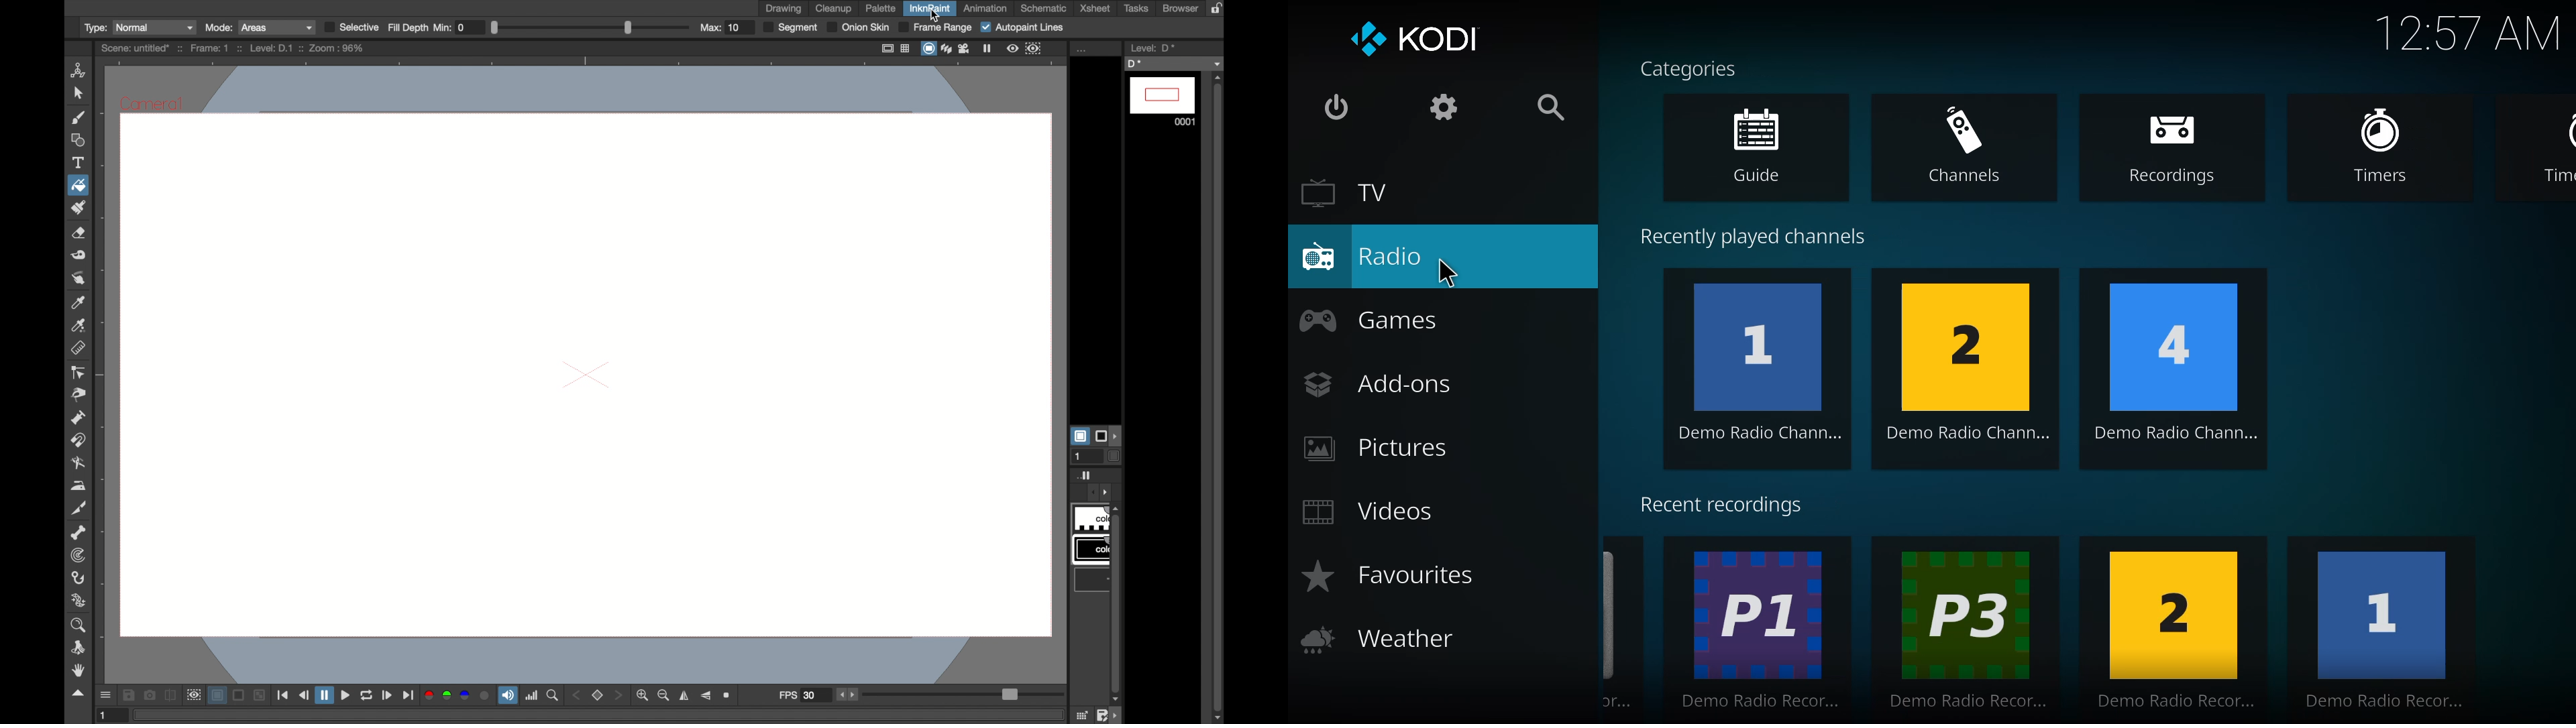 The image size is (2576, 728). What do you see at coordinates (1454, 274) in the screenshot?
I see `cursor` at bounding box center [1454, 274].